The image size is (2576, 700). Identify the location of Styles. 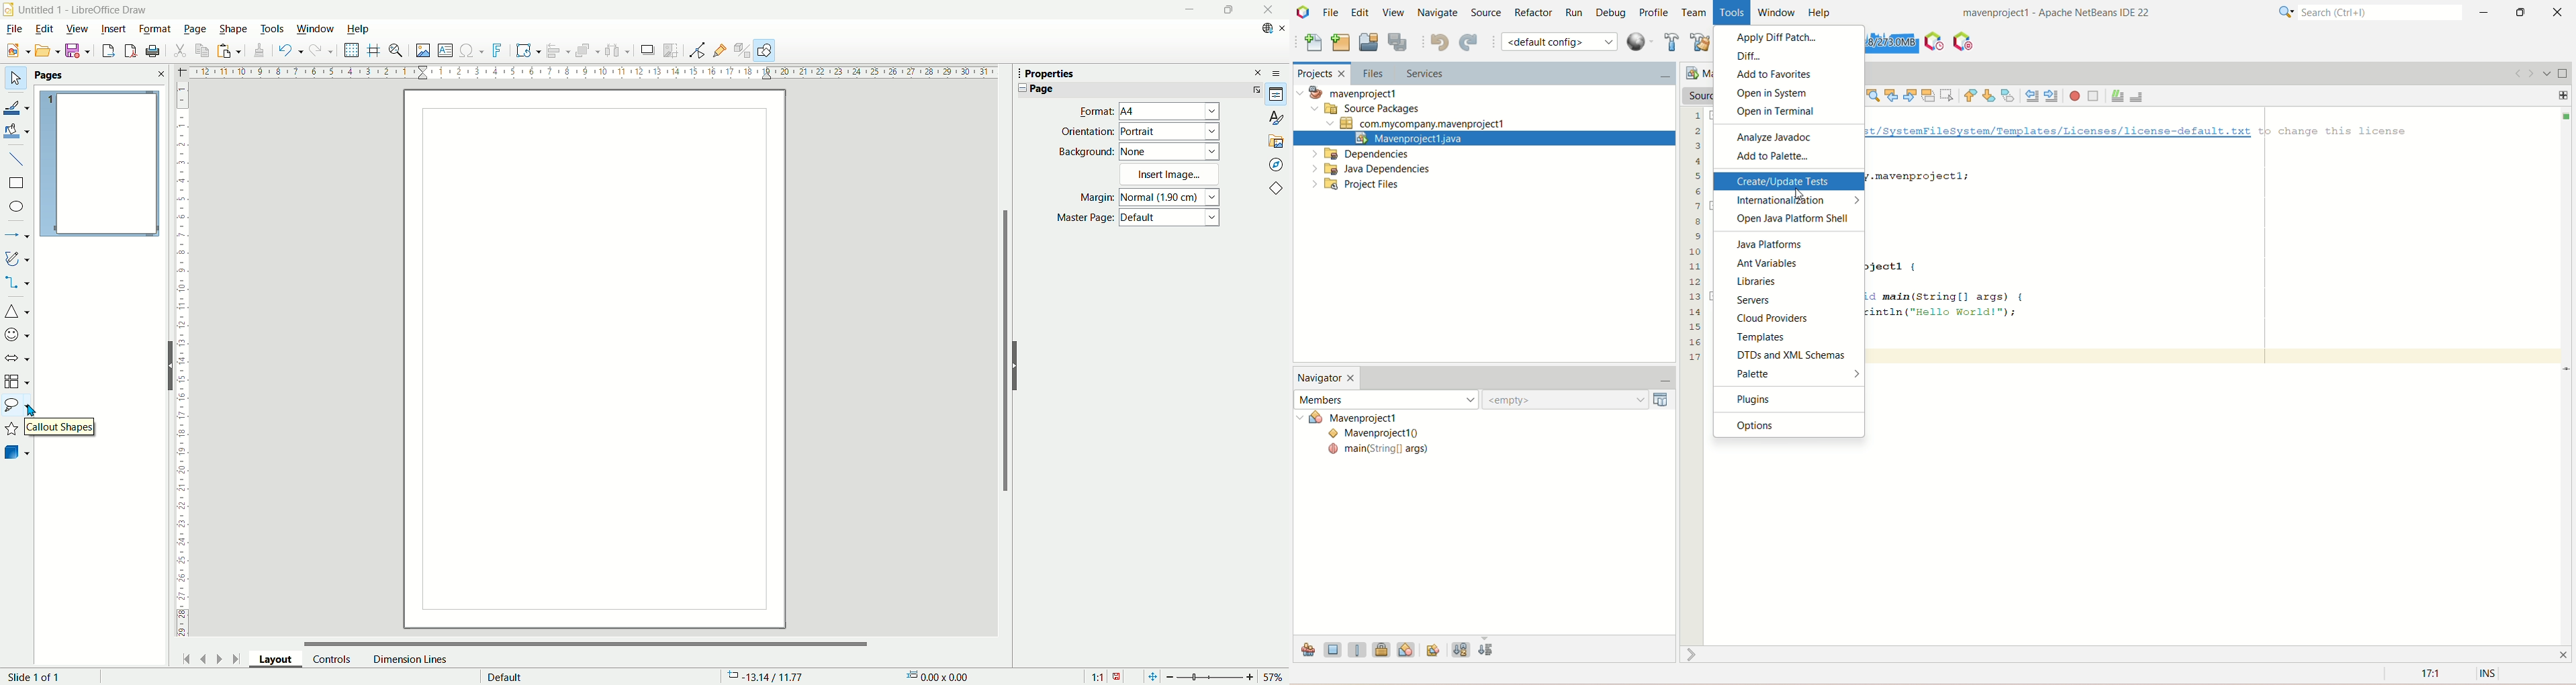
(1276, 118).